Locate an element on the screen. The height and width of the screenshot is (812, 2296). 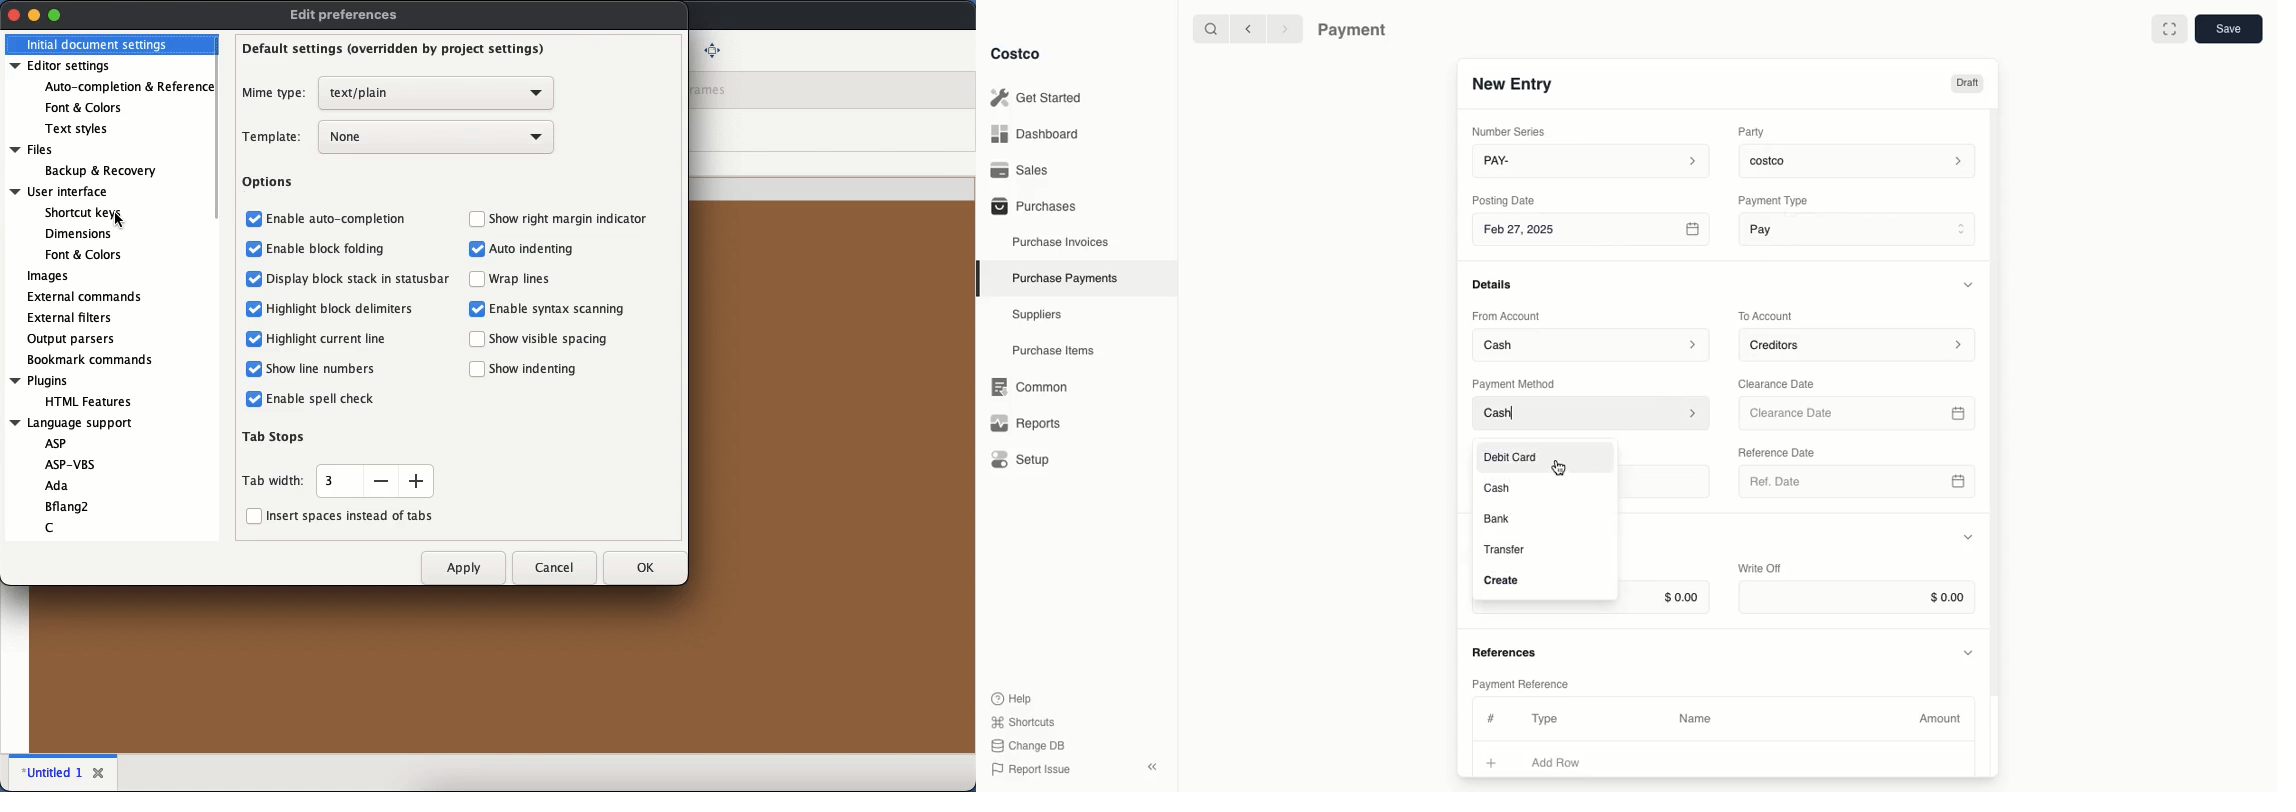
Name is located at coordinates (1696, 719).